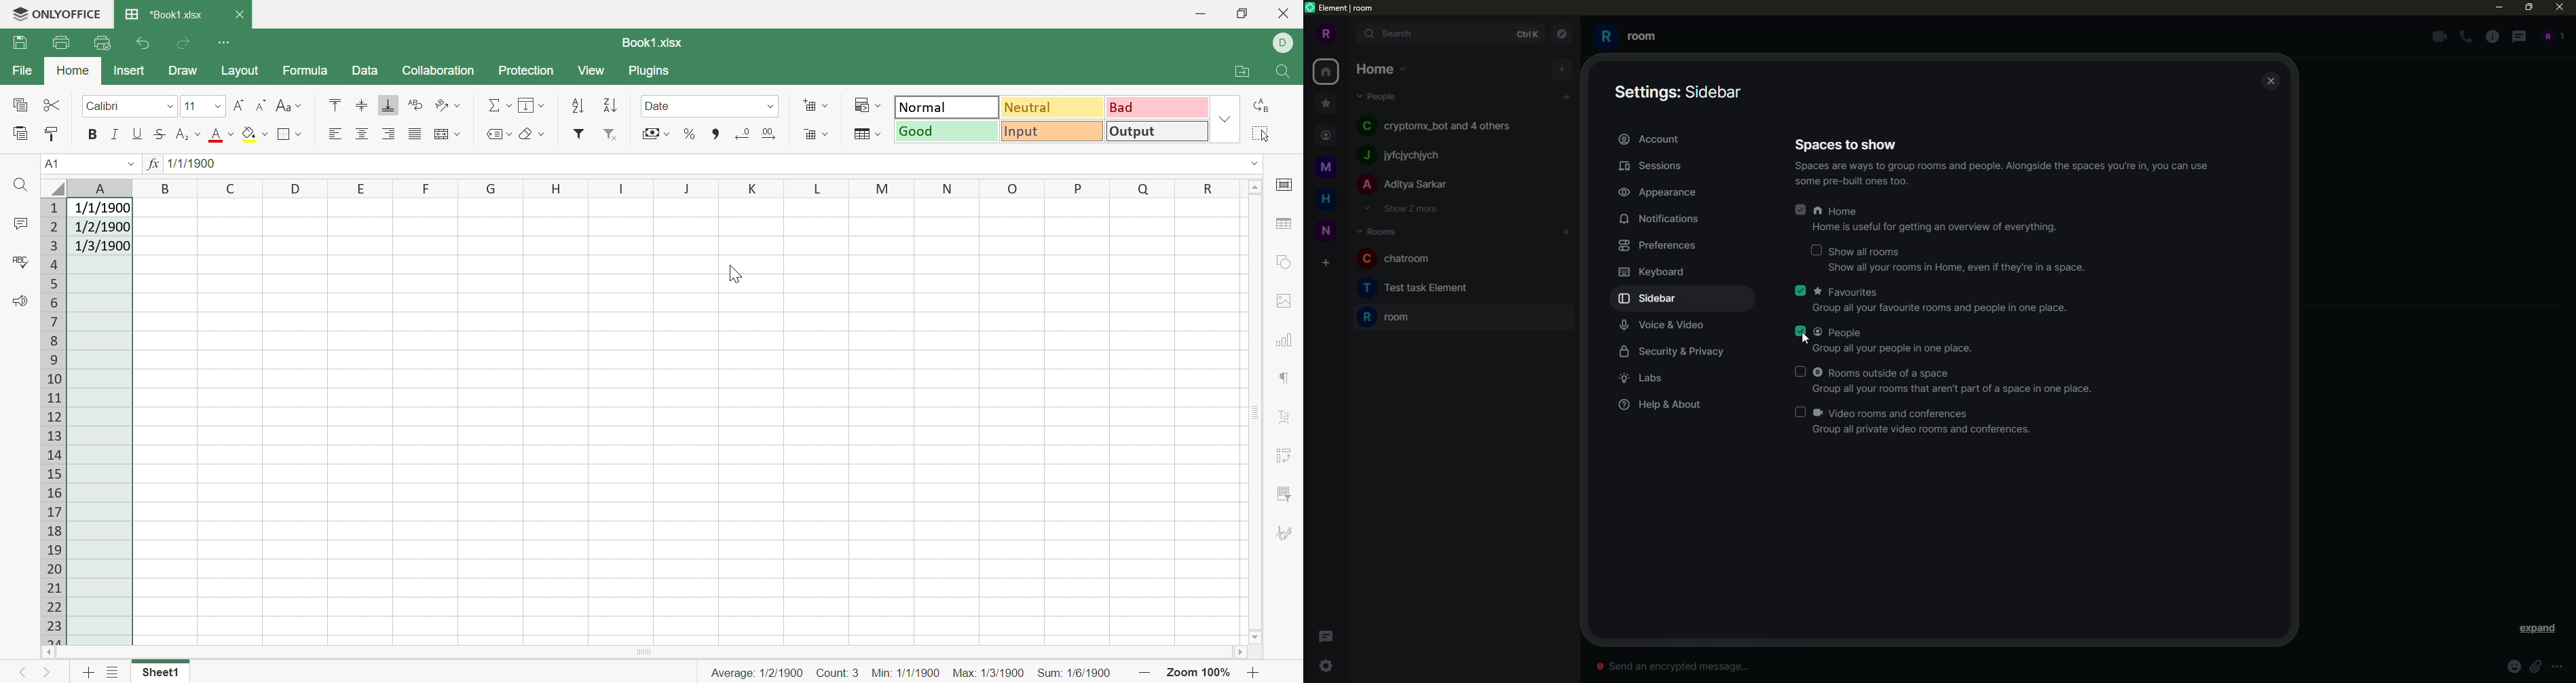  What do you see at coordinates (1417, 188) in the screenshot?
I see `A Aditya Sarkar` at bounding box center [1417, 188].